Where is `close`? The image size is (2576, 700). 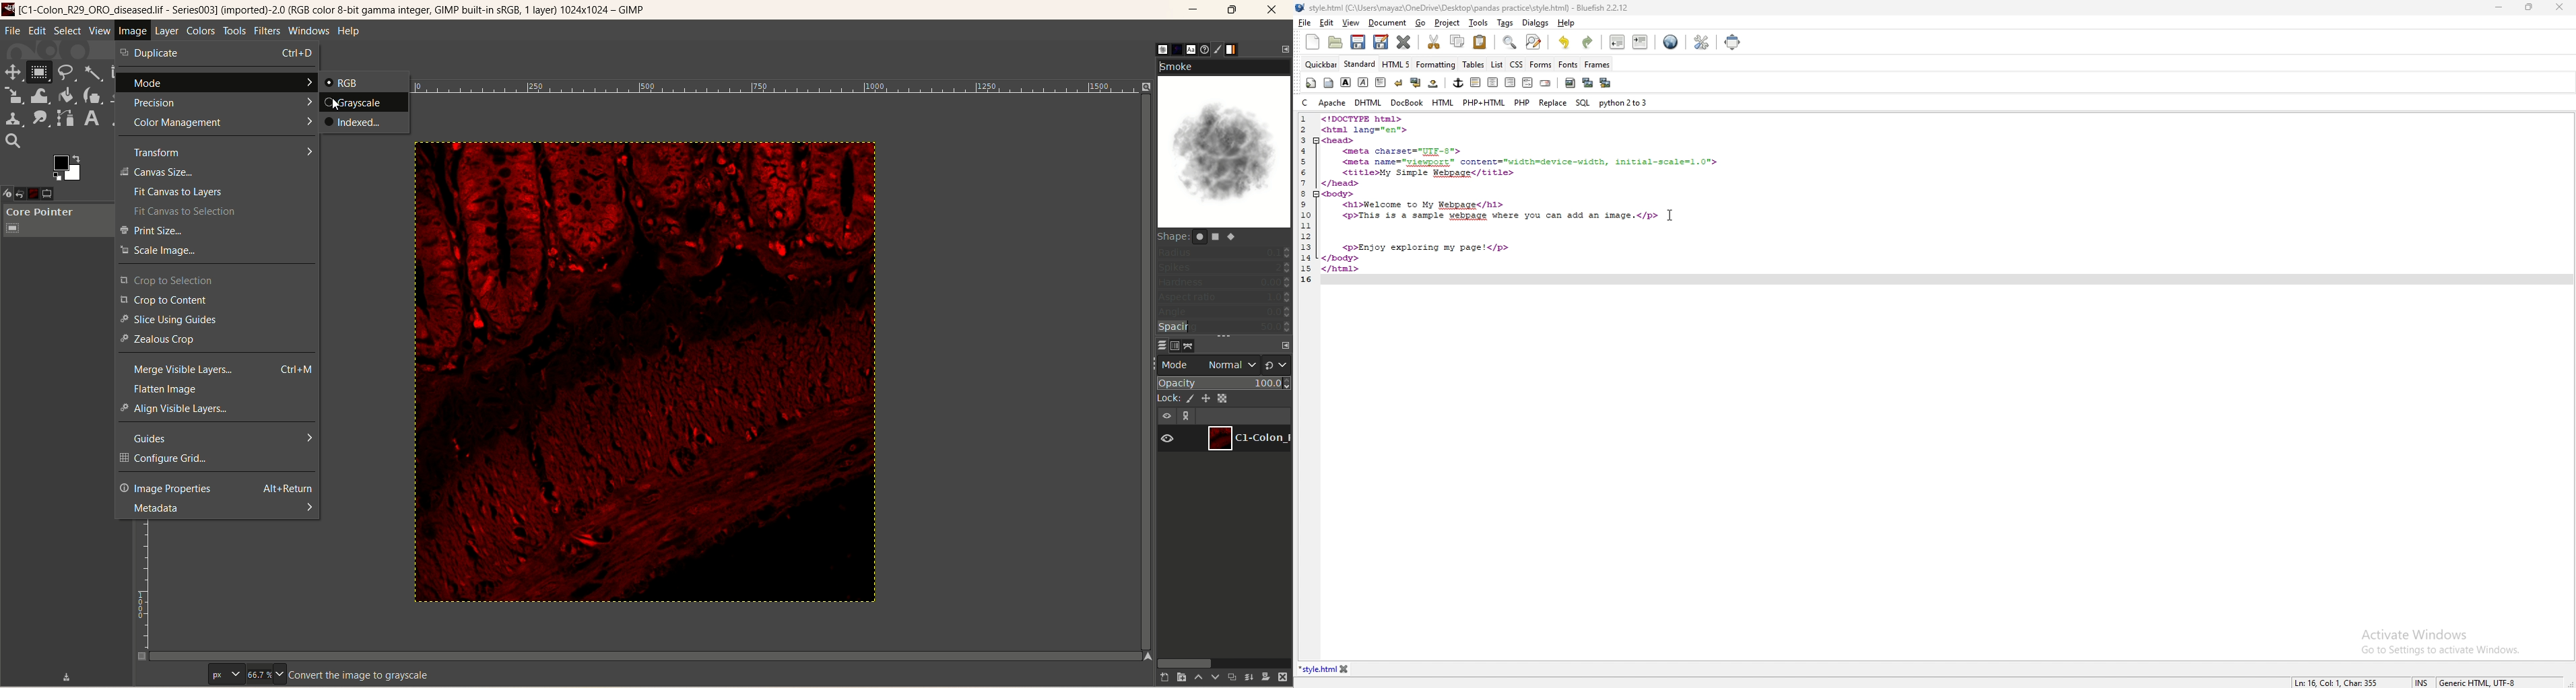
close is located at coordinates (1278, 9).